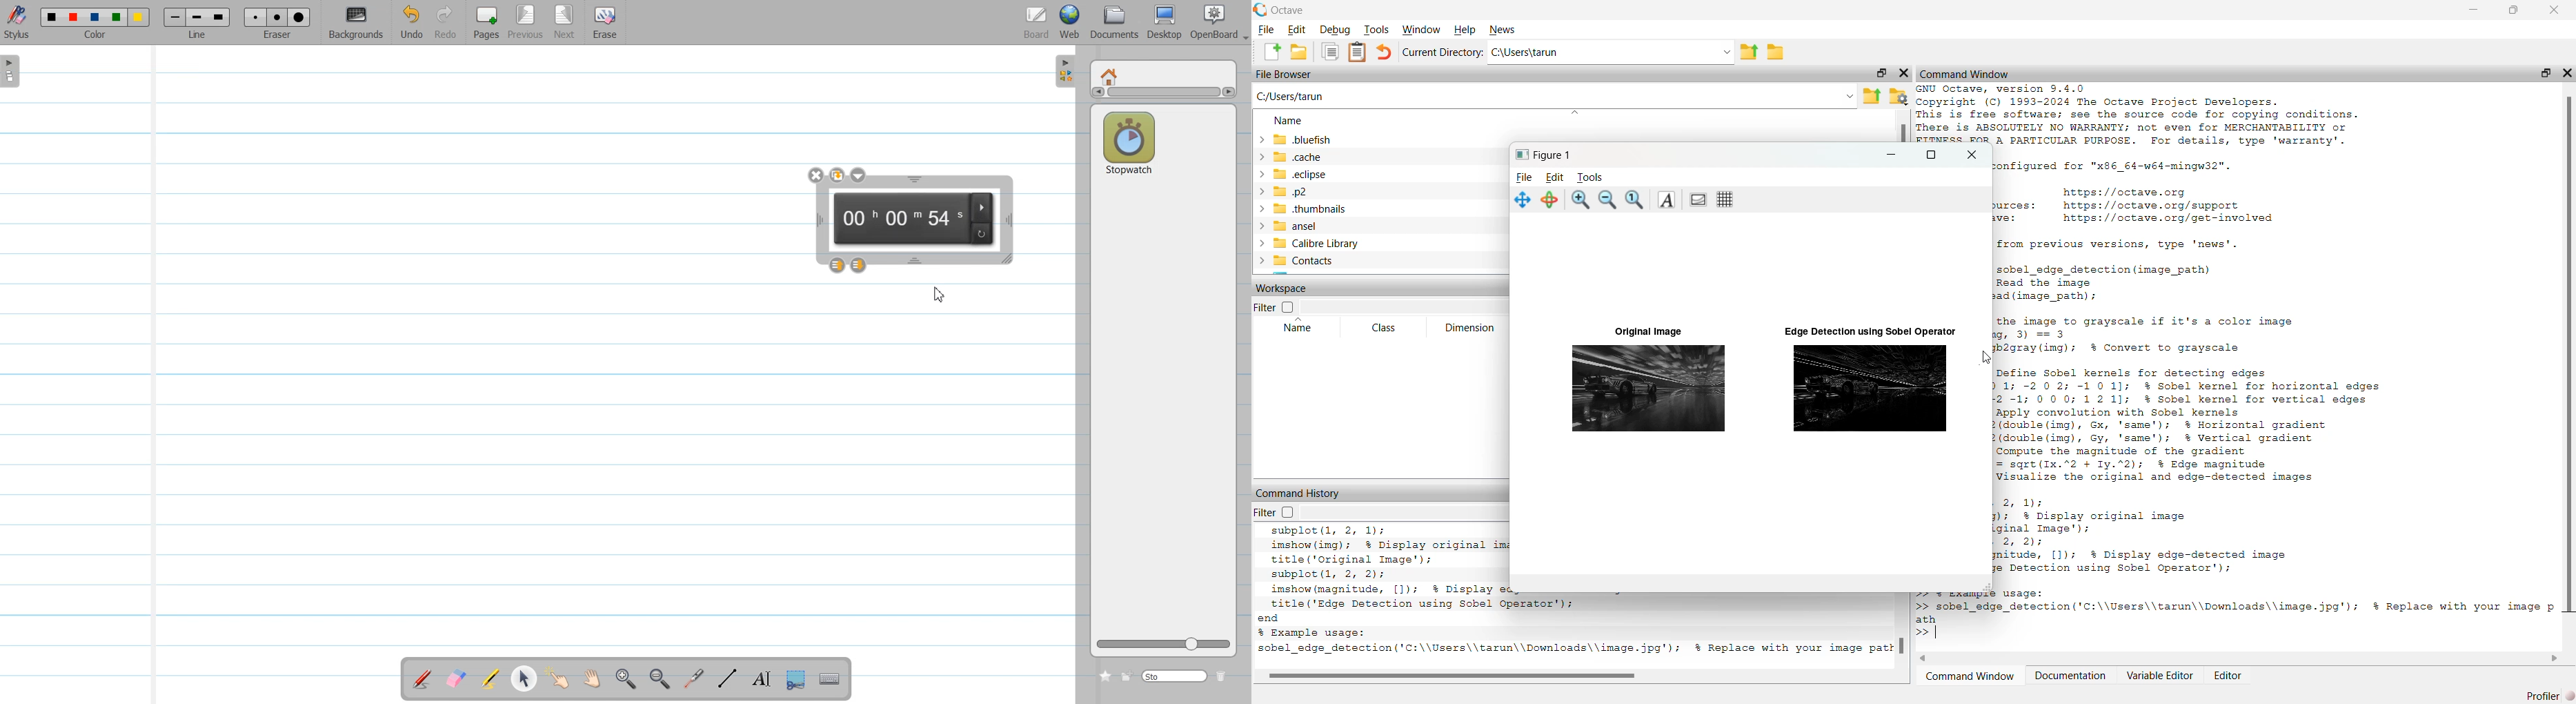 The image size is (2576, 728). I want to click on Layer up, so click(837, 265).